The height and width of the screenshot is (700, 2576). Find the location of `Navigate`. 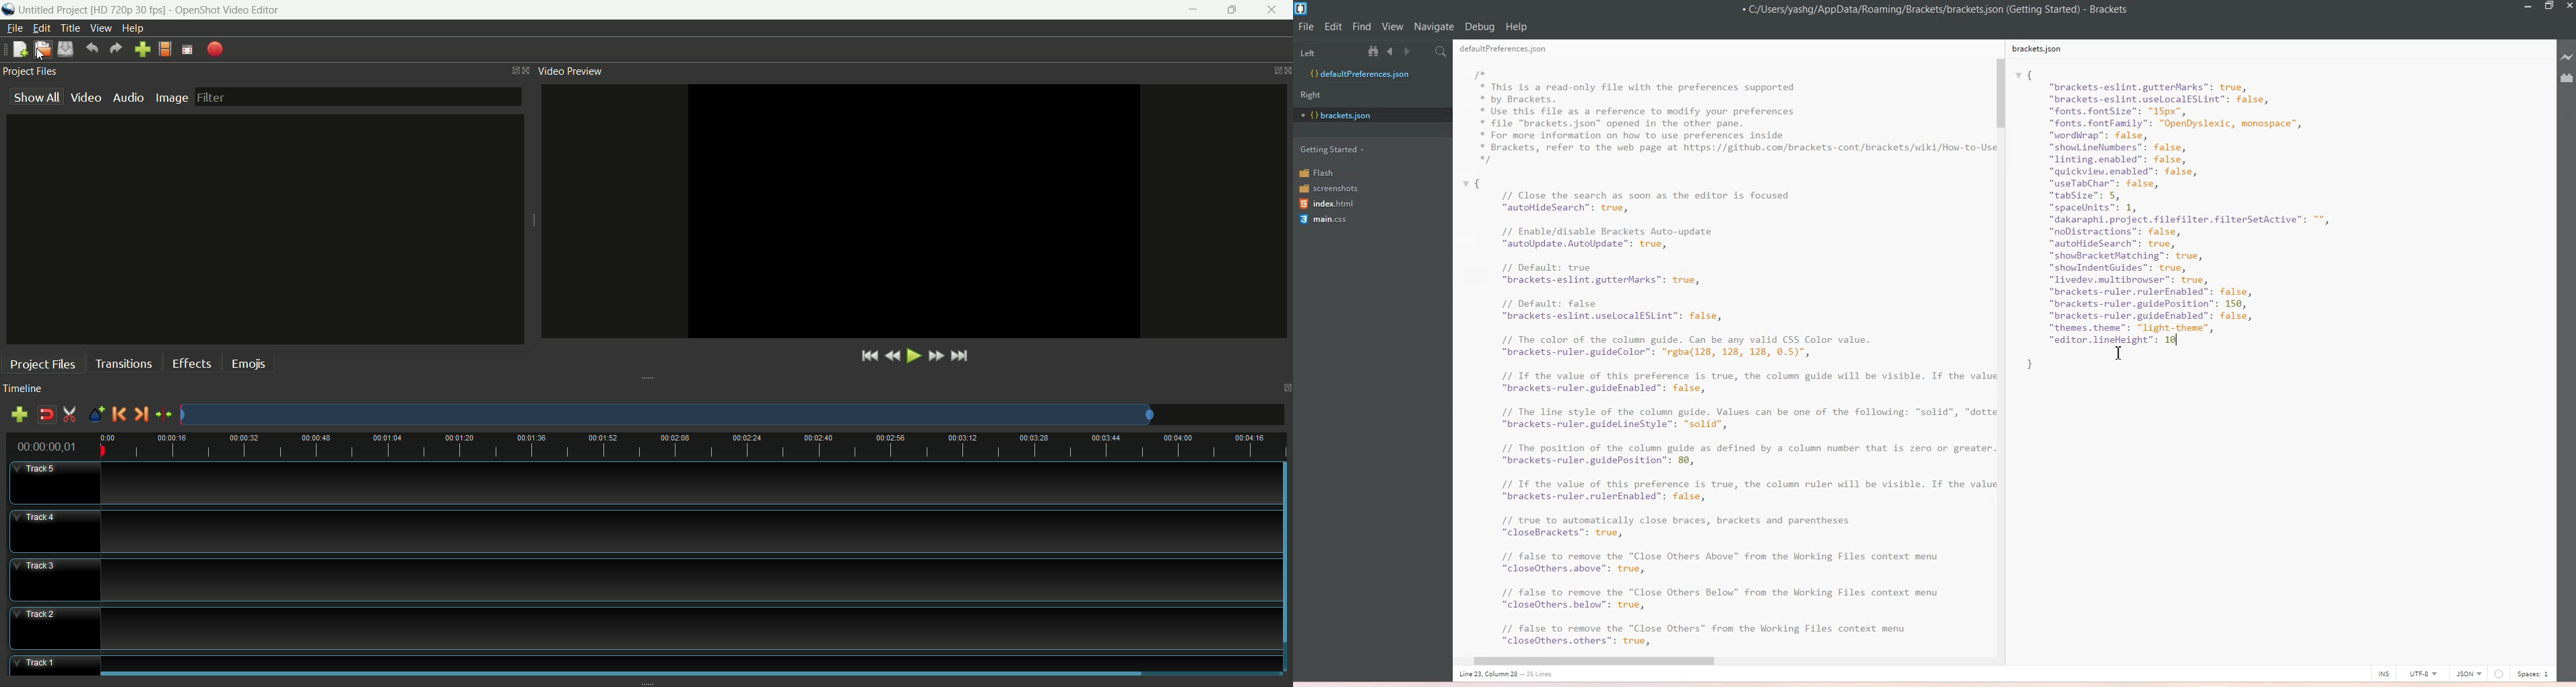

Navigate is located at coordinates (1434, 27).